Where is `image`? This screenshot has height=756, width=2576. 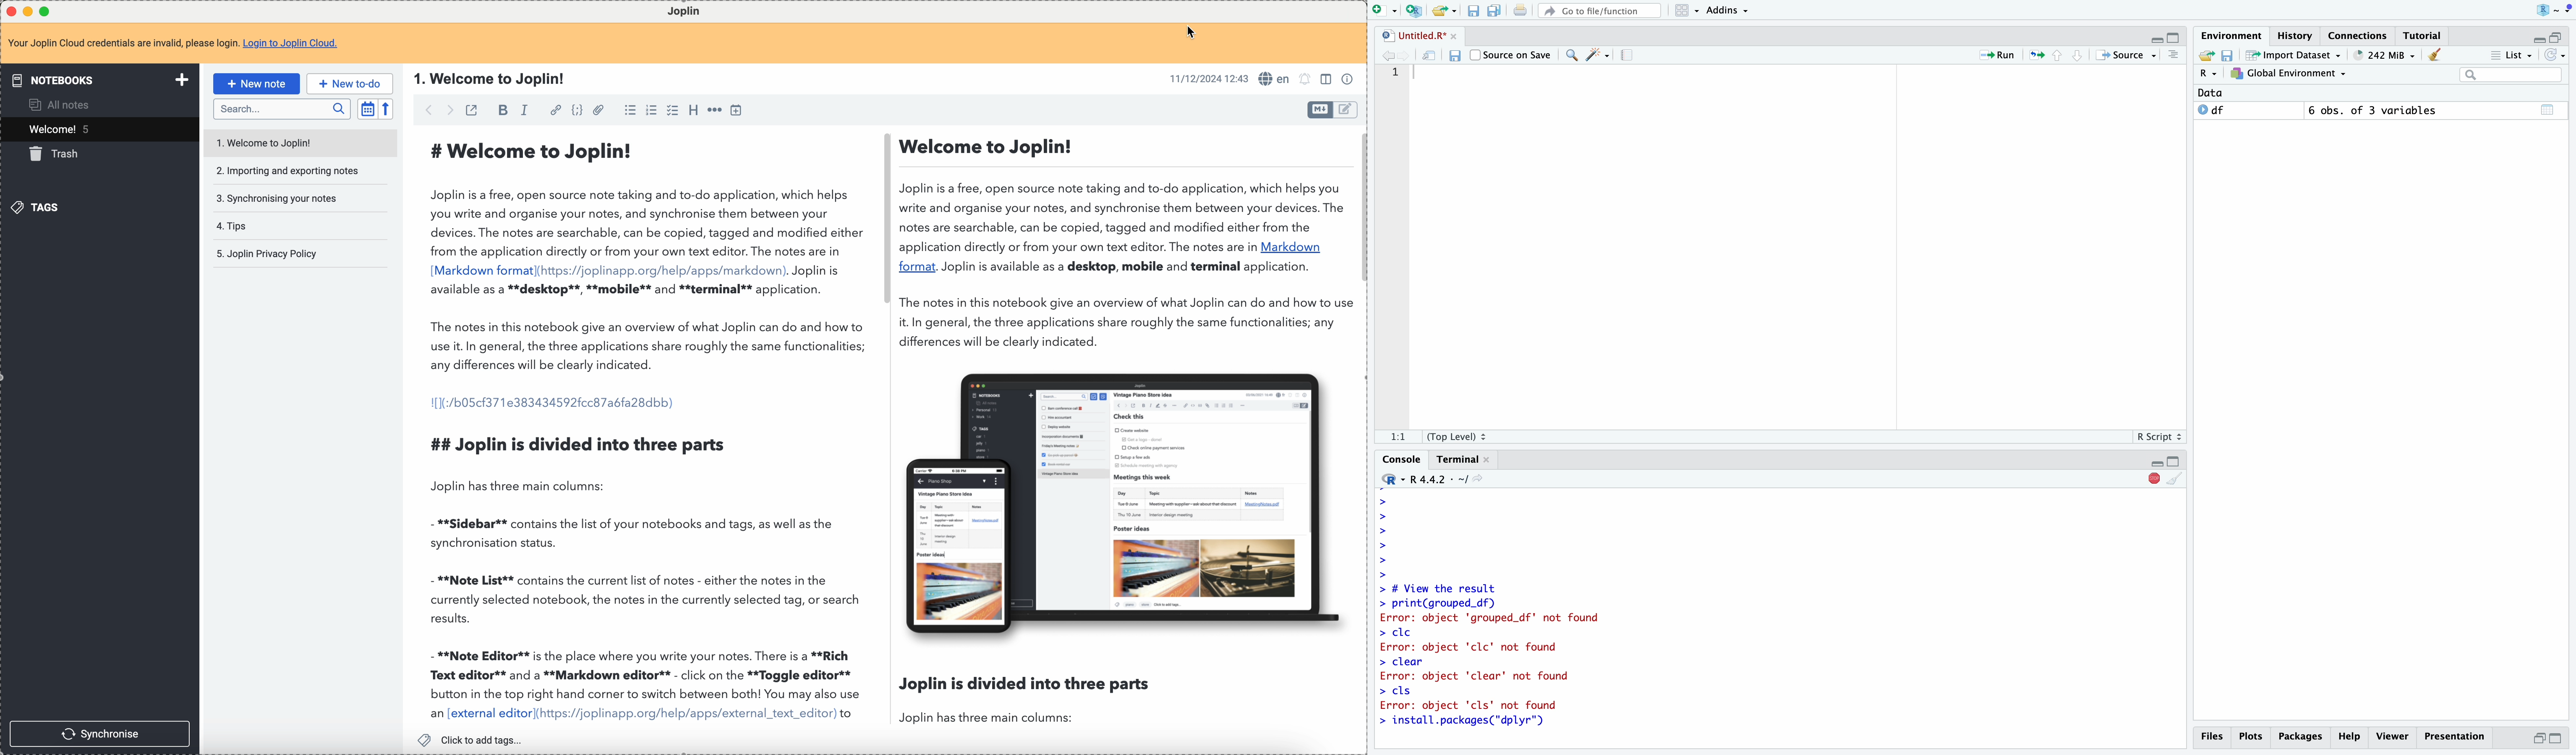
image is located at coordinates (1129, 502).